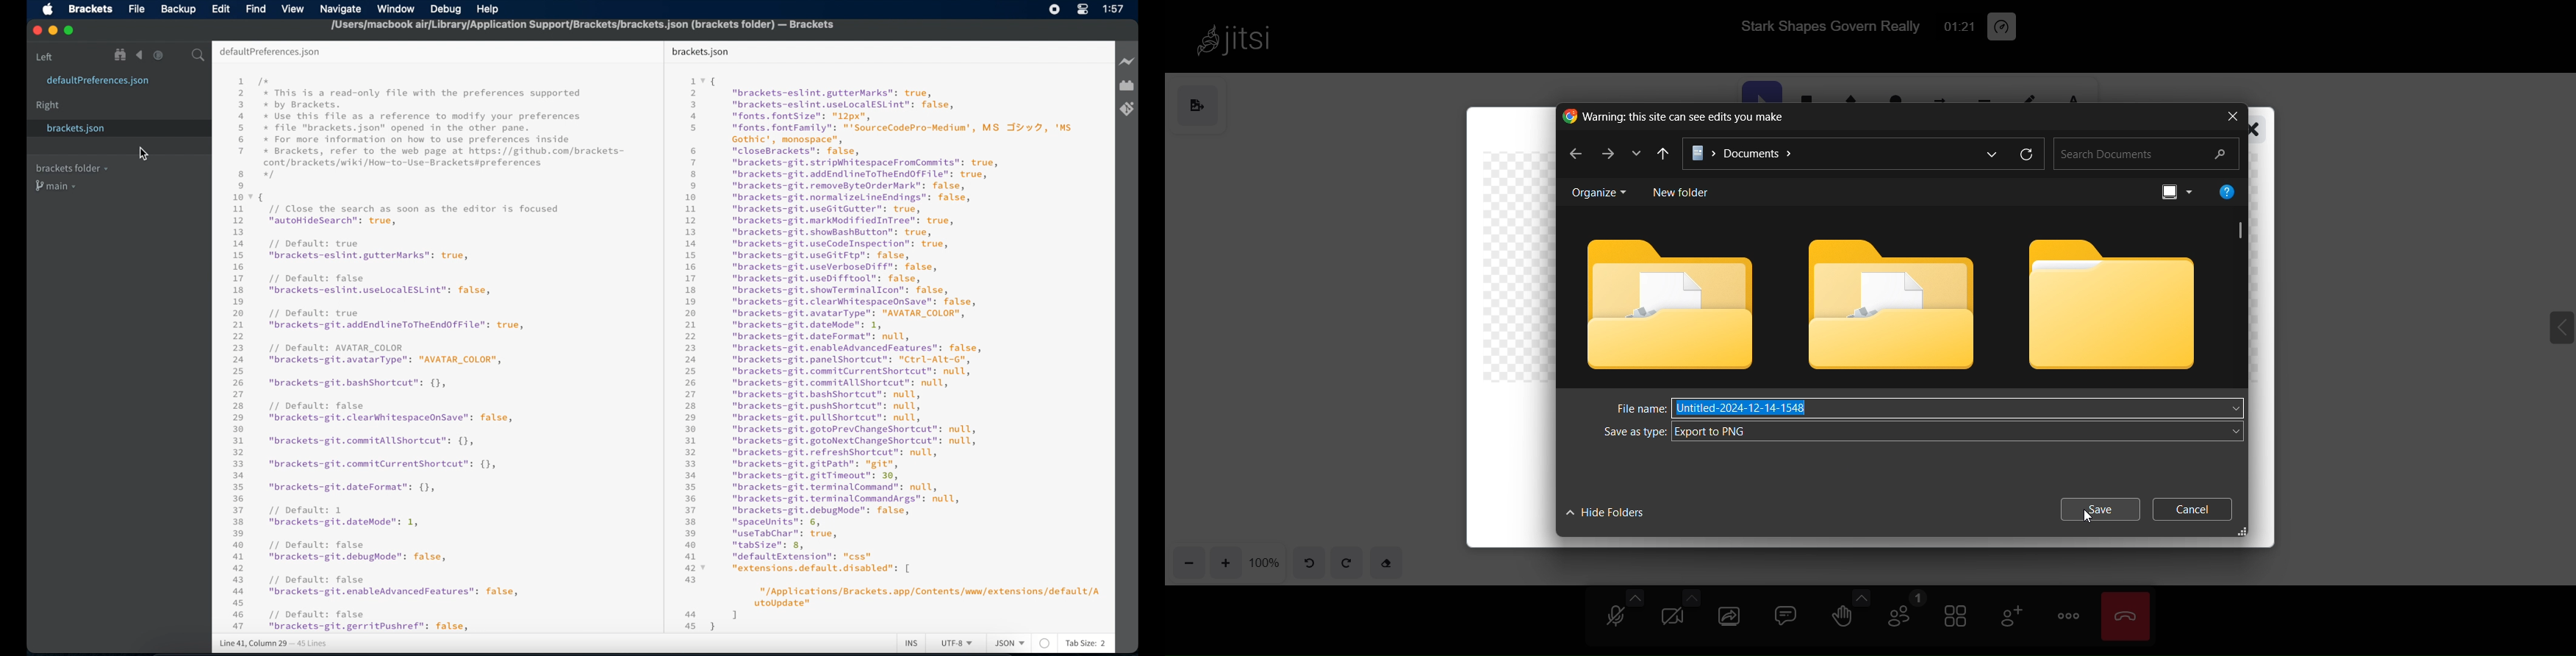  Describe the element at coordinates (2067, 614) in the screenshot. I see `more` at that location.